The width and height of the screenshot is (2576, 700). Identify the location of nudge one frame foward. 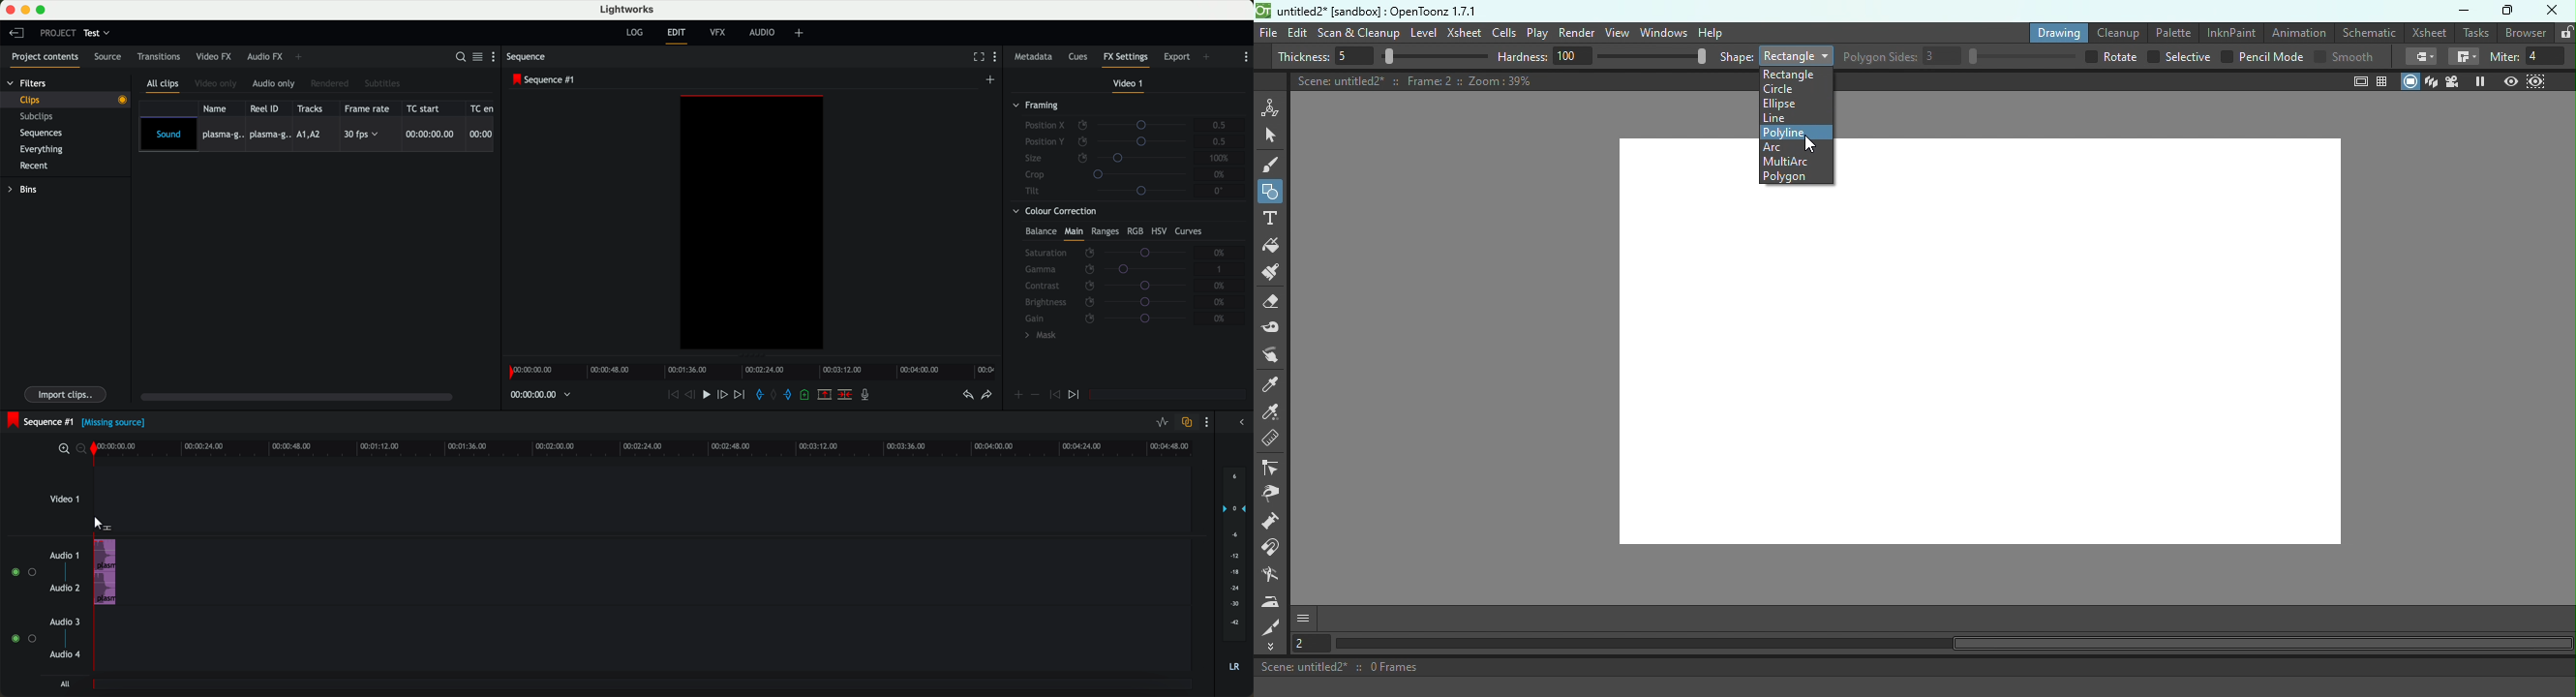
(724, 394).